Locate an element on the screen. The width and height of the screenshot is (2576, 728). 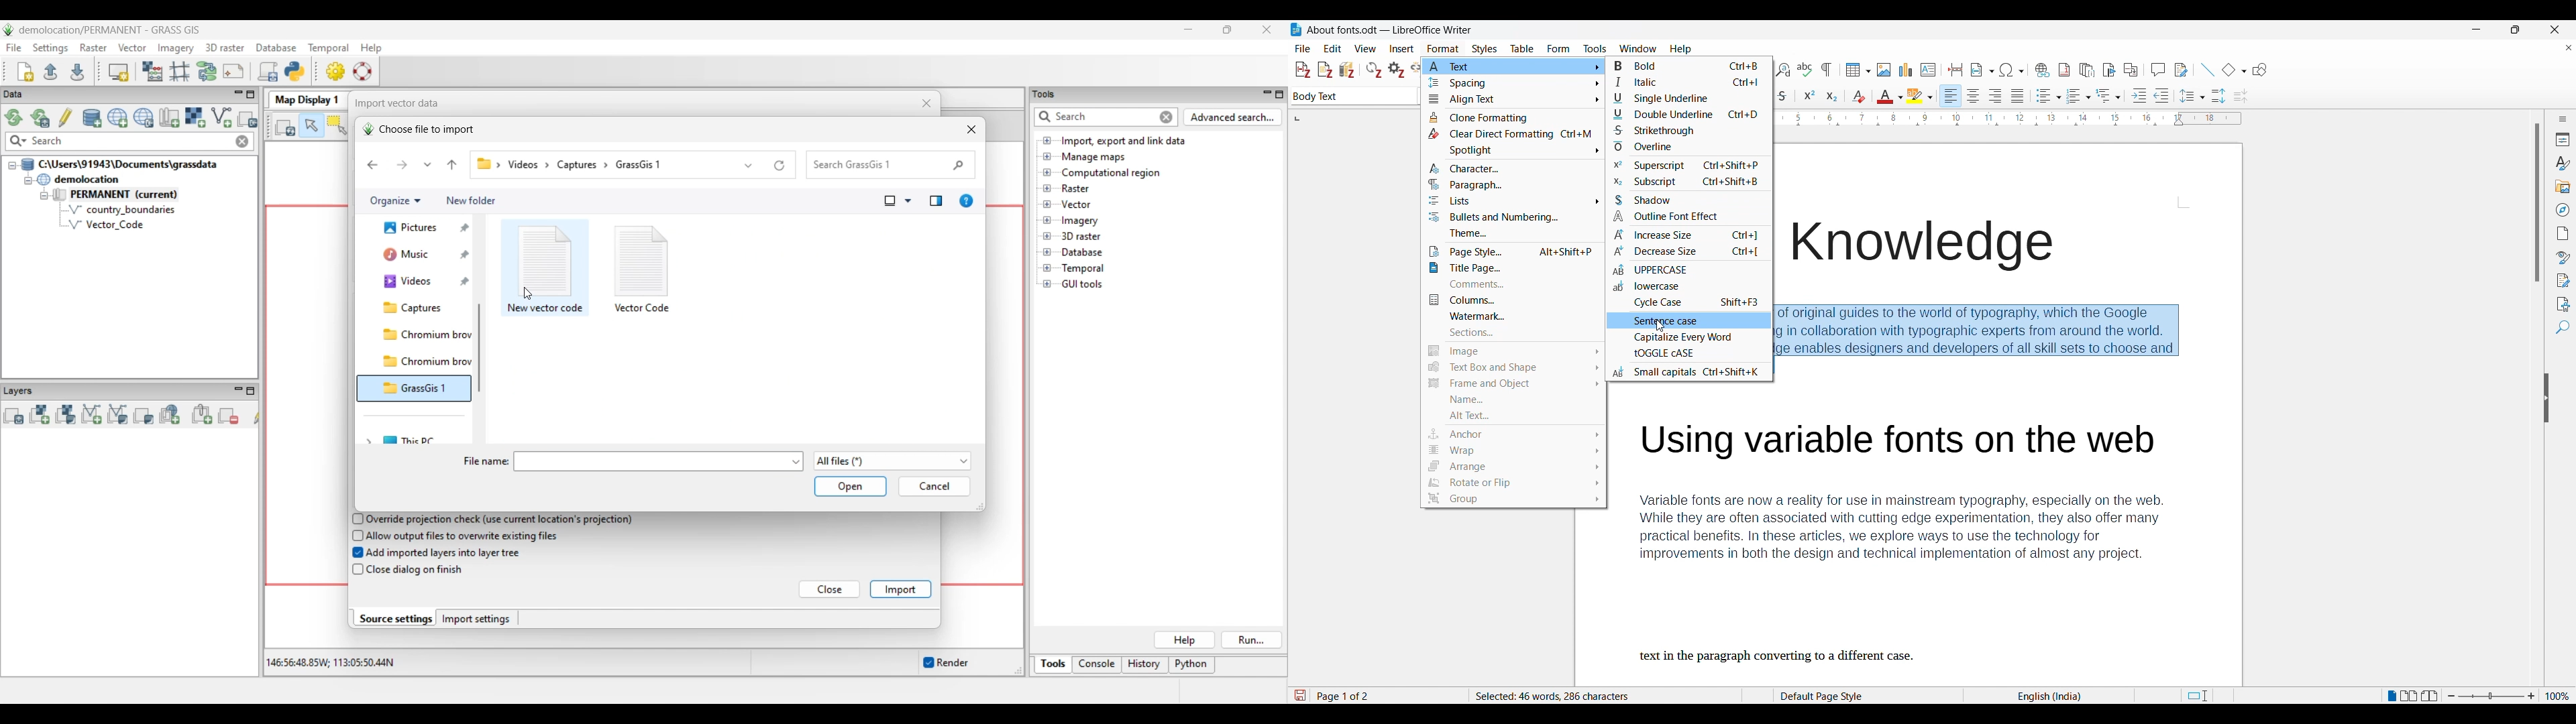
Page style is located at coordinates (1843, 696).